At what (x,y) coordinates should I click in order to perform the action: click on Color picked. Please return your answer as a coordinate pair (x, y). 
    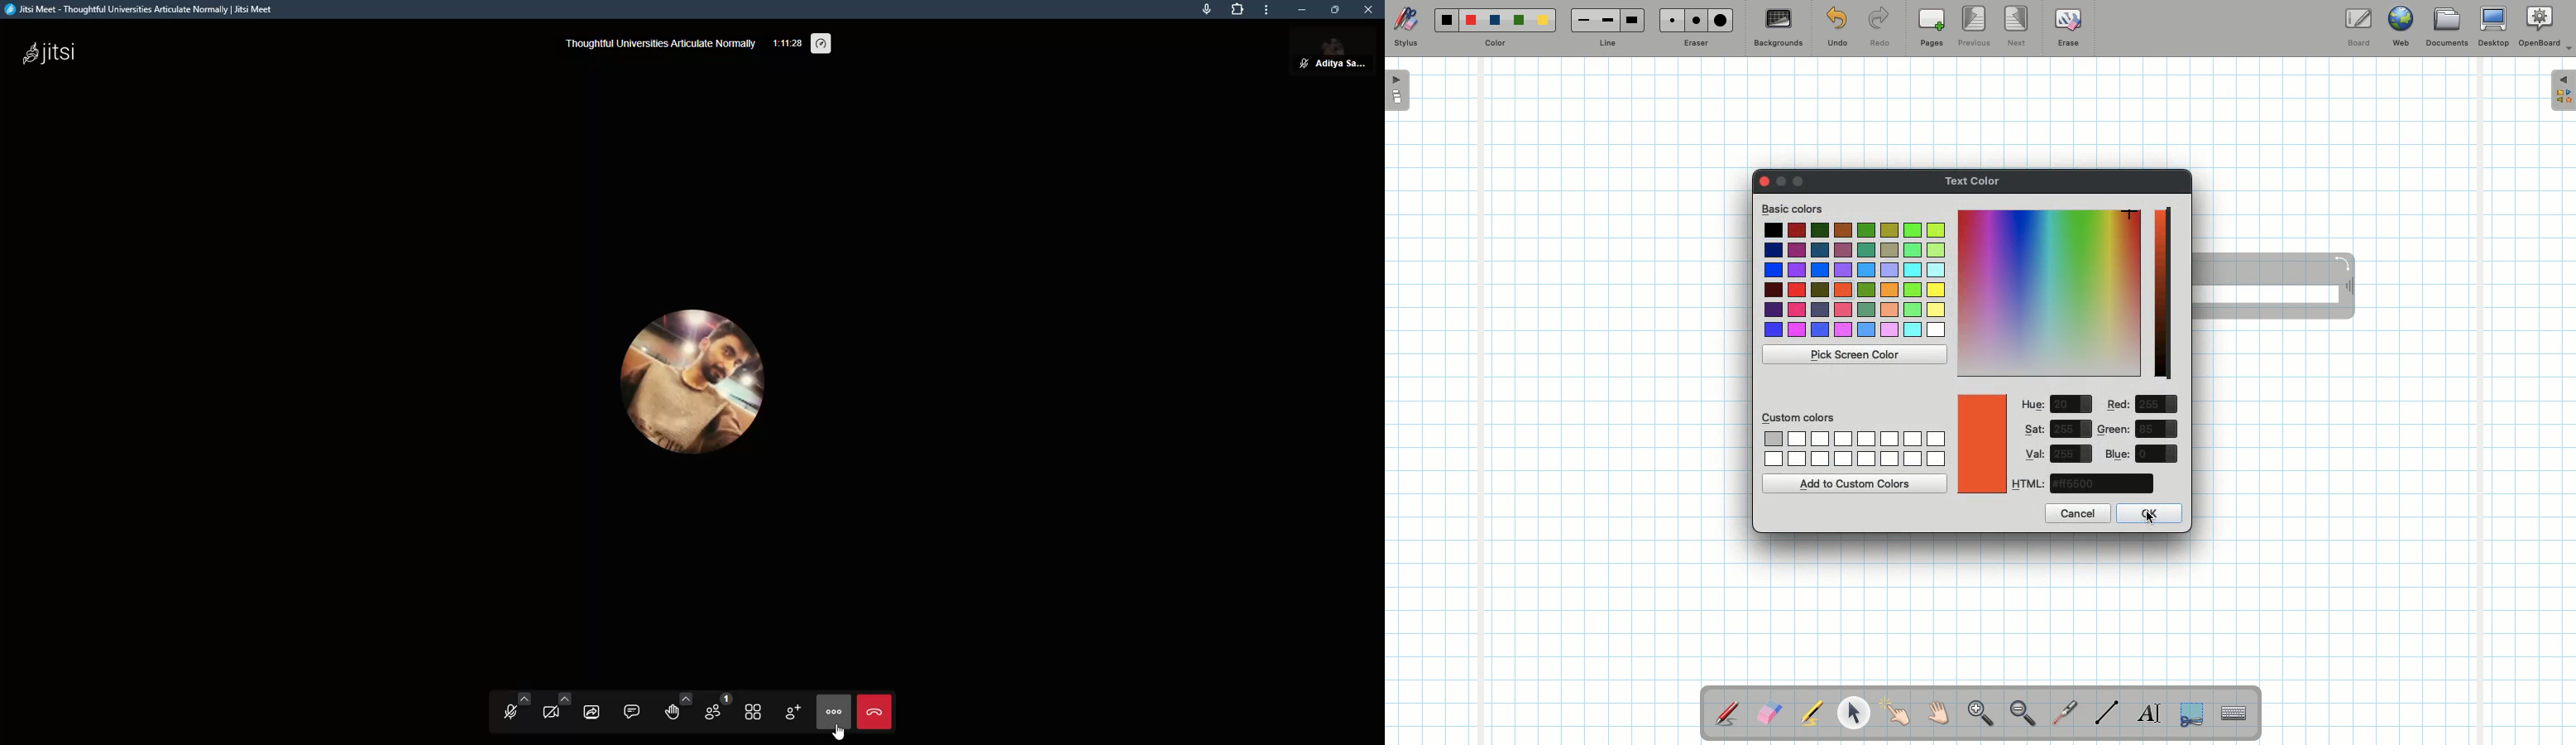
    Looking at the image, I should click on (1981, 444).